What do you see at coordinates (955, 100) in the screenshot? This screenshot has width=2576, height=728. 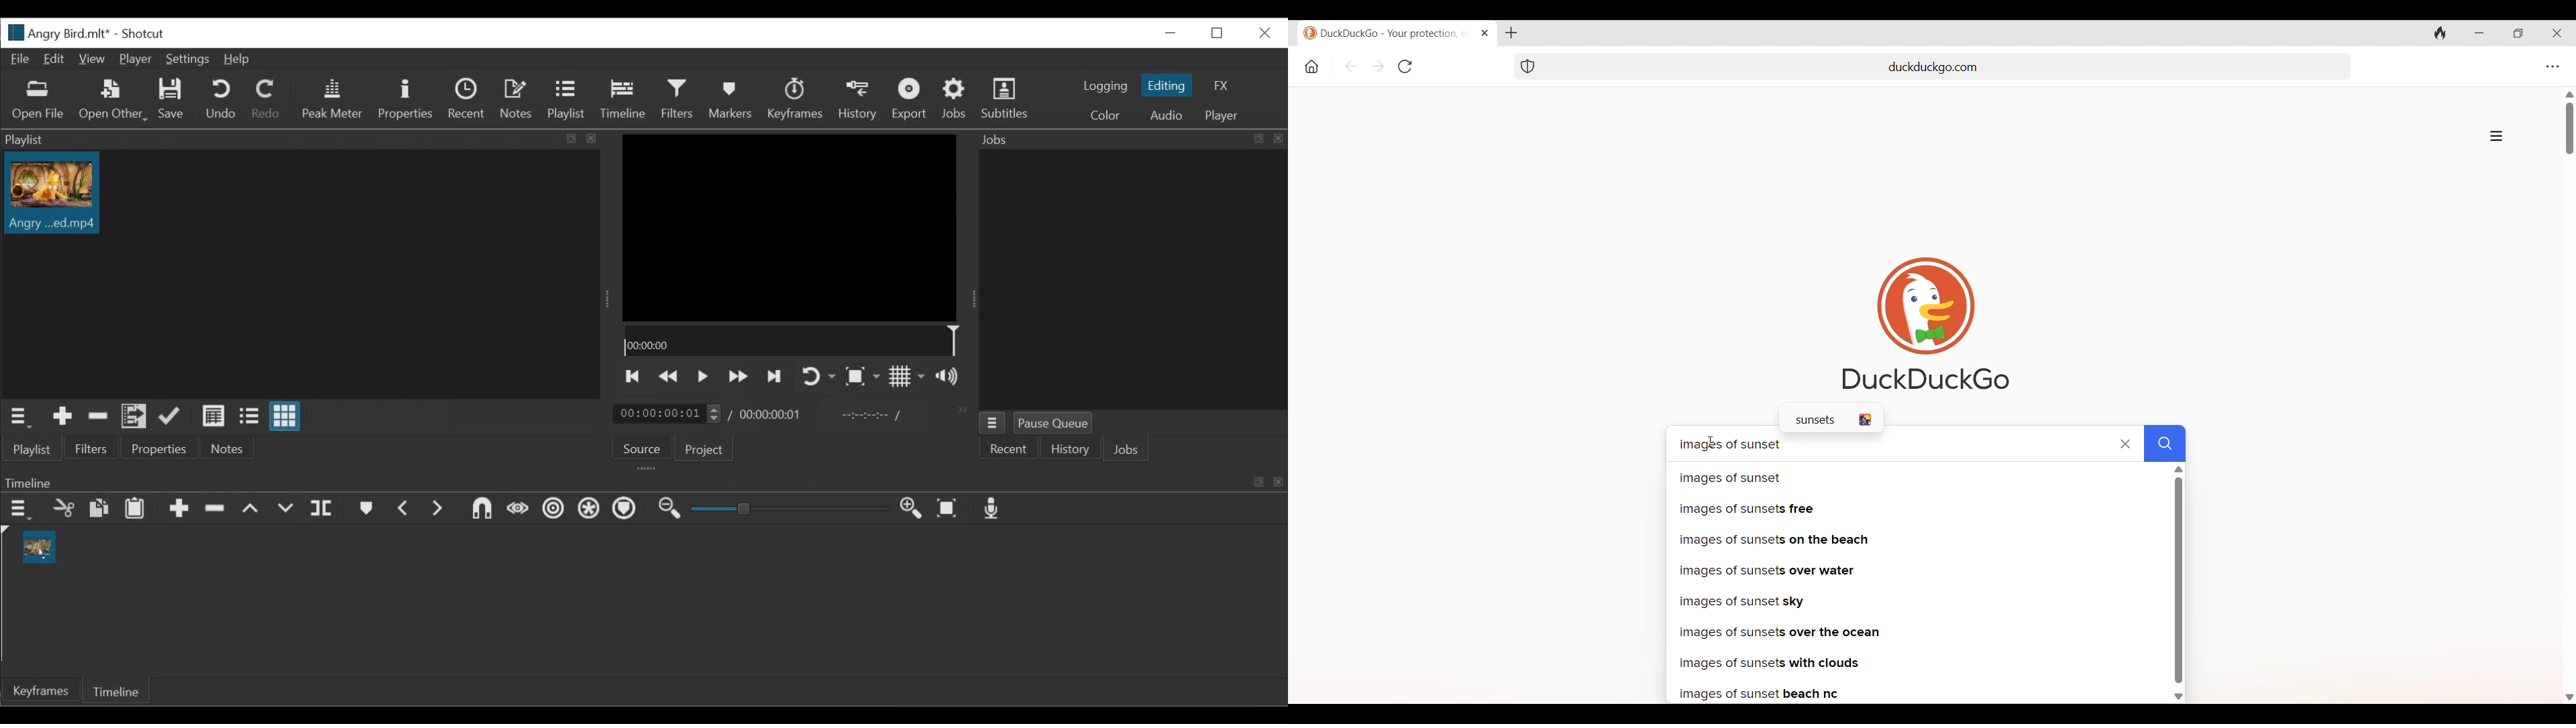 I see `Jobs` at bounding box center [955, 100].